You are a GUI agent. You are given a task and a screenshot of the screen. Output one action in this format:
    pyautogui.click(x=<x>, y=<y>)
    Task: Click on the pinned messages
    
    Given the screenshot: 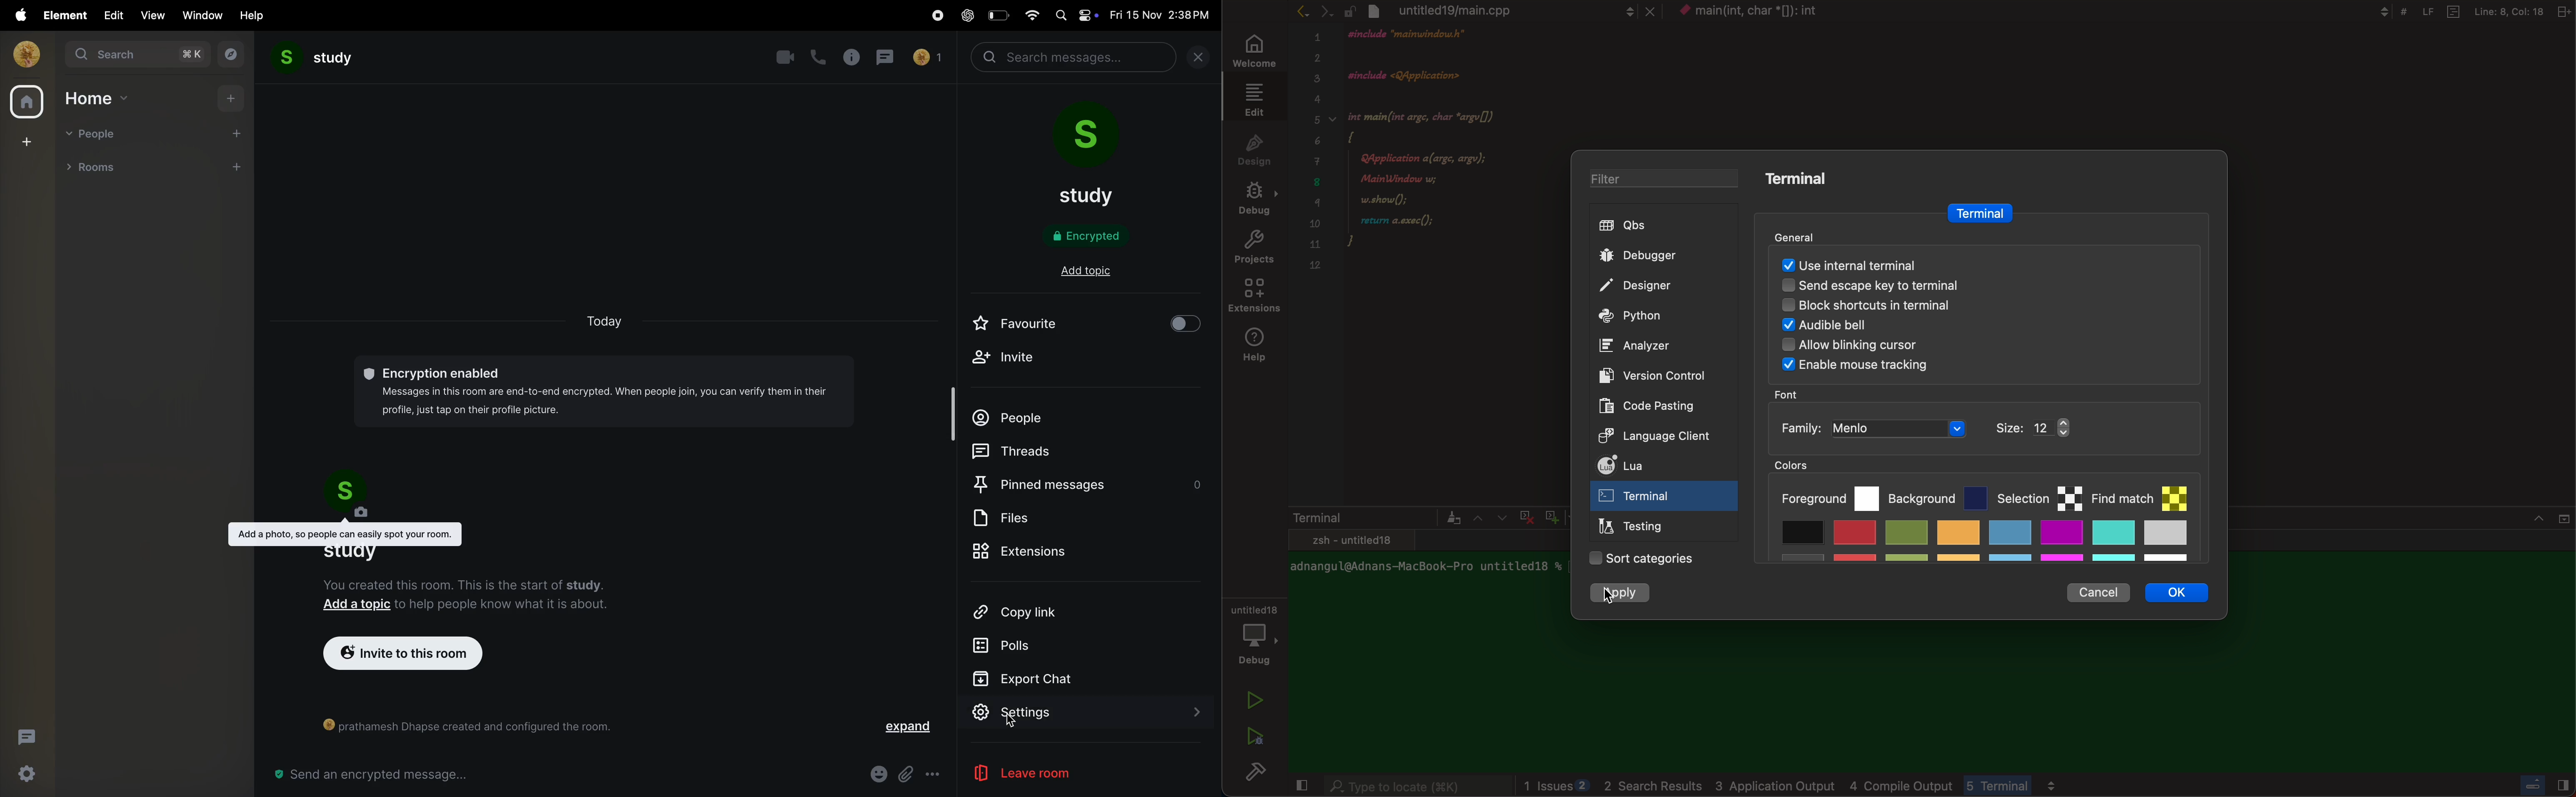 What is the action you would take?
    pyautogui.click(x=1086, y=481)
    